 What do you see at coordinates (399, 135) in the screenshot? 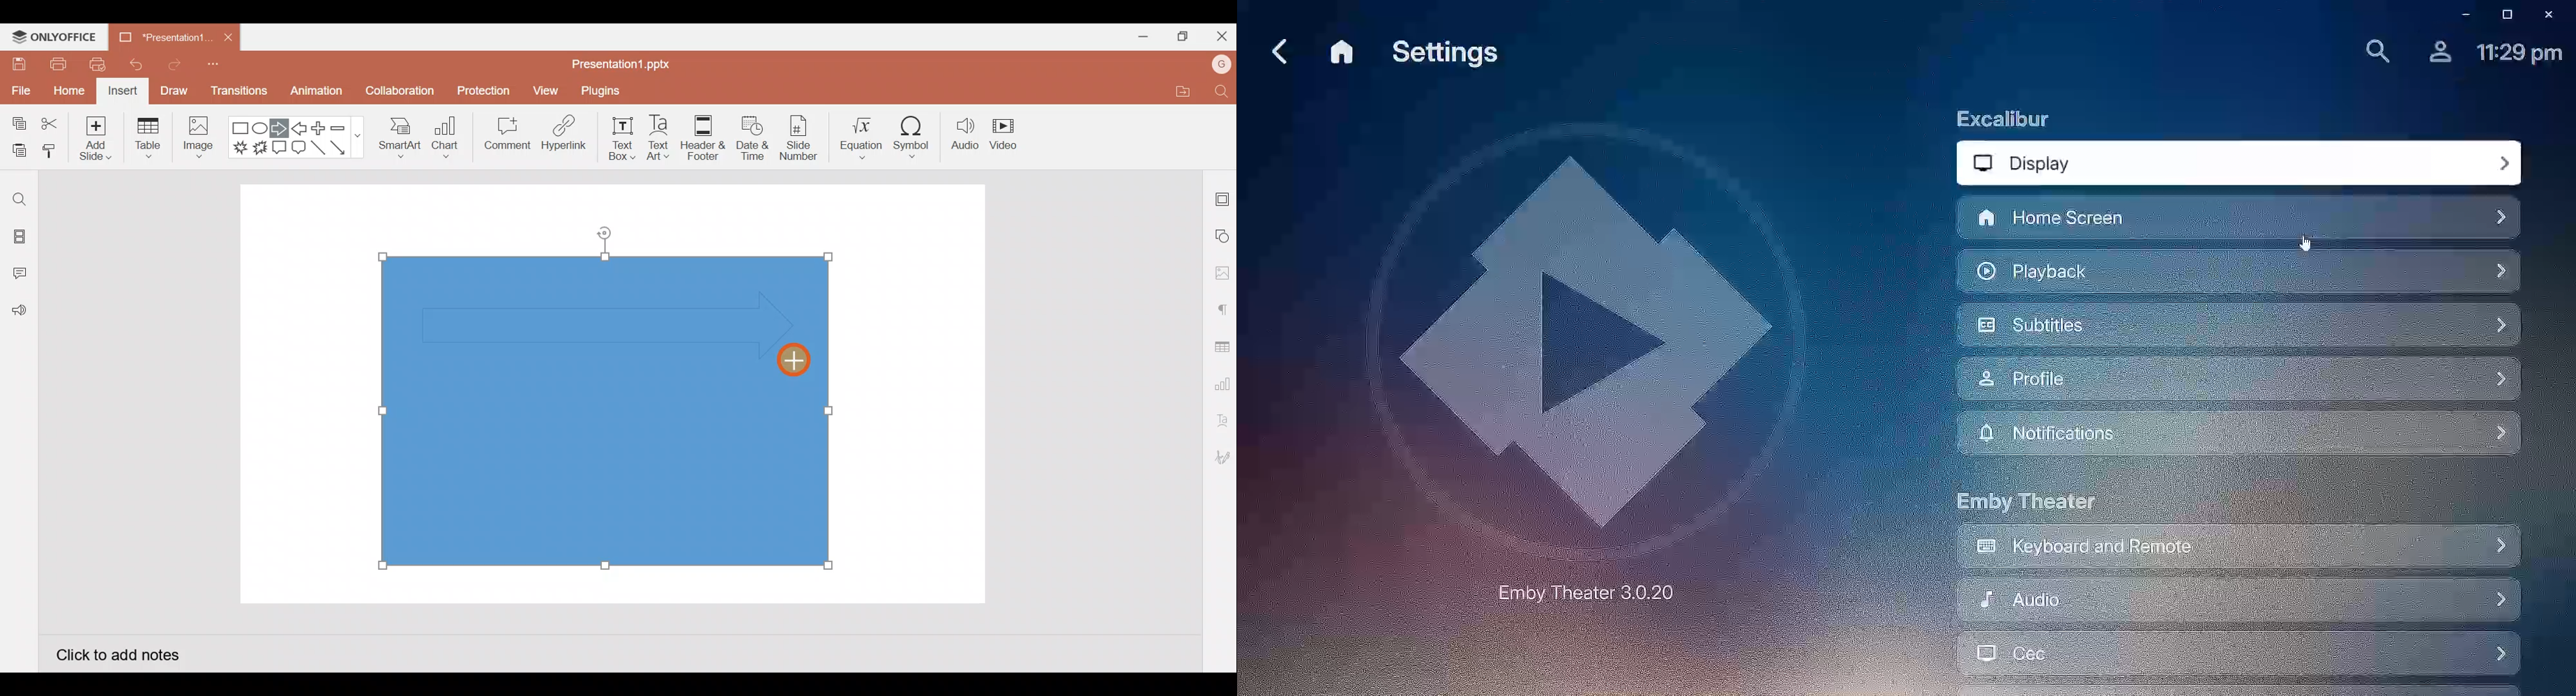
I see `SmartArt` at bounding box center [399, 135].